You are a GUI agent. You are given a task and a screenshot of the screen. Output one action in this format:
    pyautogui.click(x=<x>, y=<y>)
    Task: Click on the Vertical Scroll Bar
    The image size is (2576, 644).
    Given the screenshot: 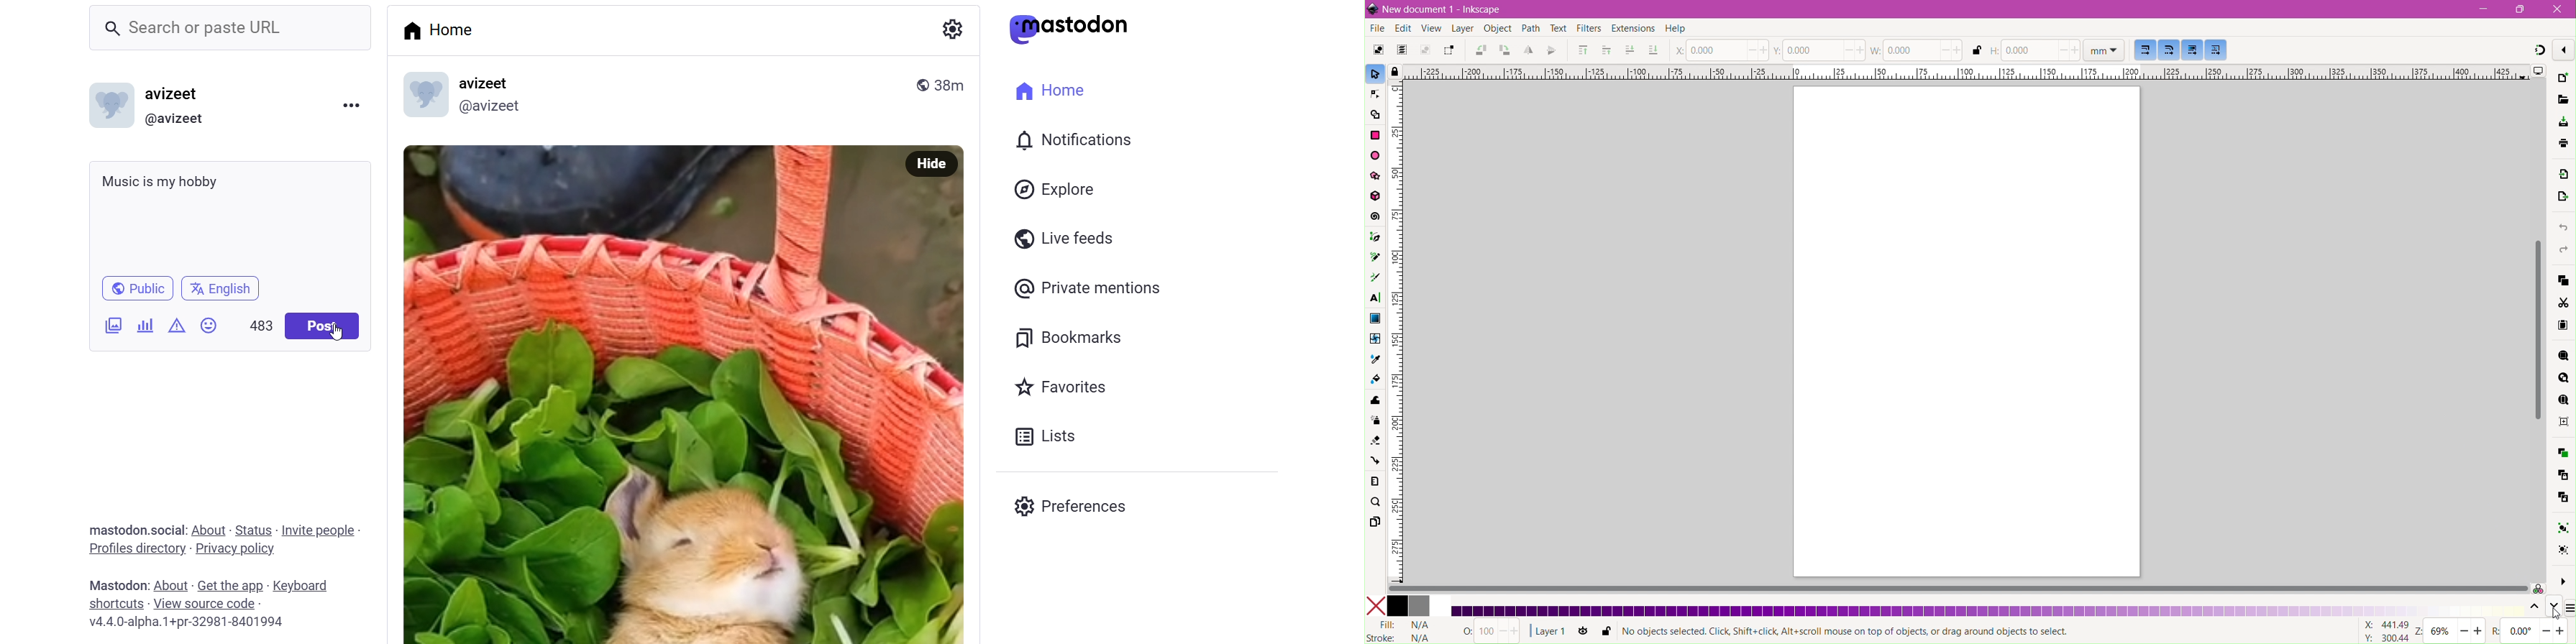 What is the action you would take?
    pyautogui.click(x=2536, y=330)
    